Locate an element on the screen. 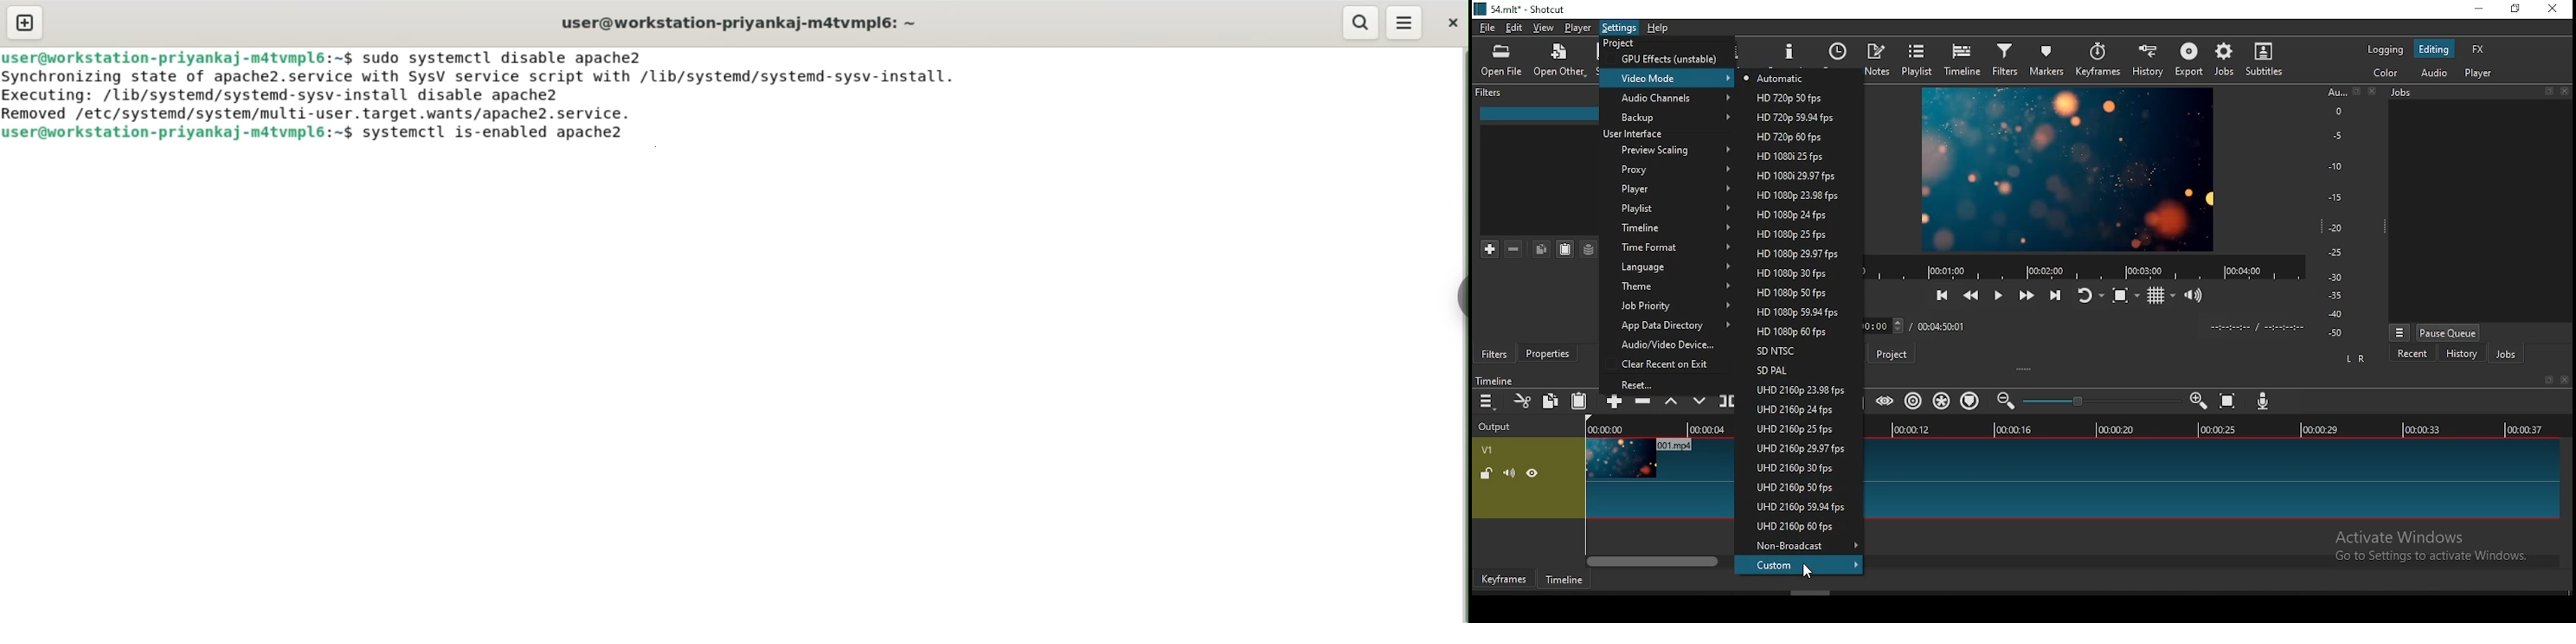 The width and height of the screenshot is (2576, 644). 00:00:00 is located at coordinates (1603, 429).